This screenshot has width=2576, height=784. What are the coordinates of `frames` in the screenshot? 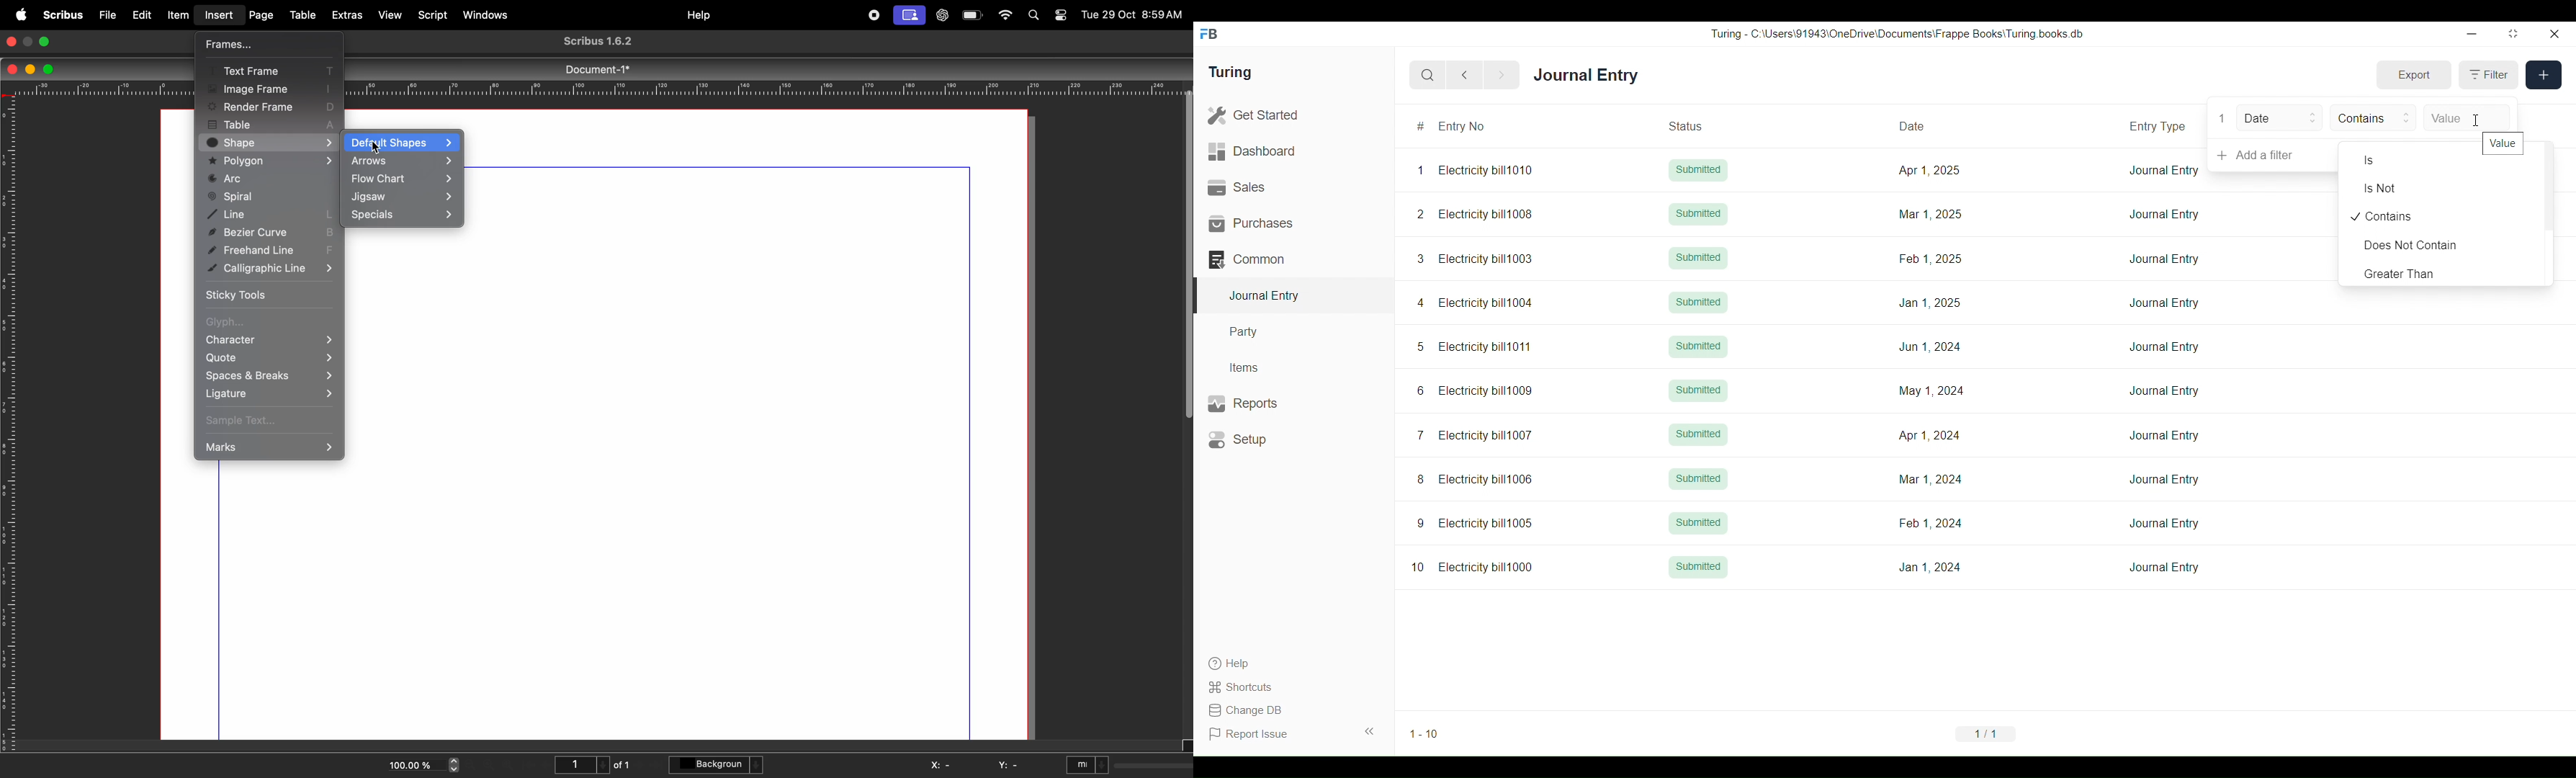 It's located at (264, 44).